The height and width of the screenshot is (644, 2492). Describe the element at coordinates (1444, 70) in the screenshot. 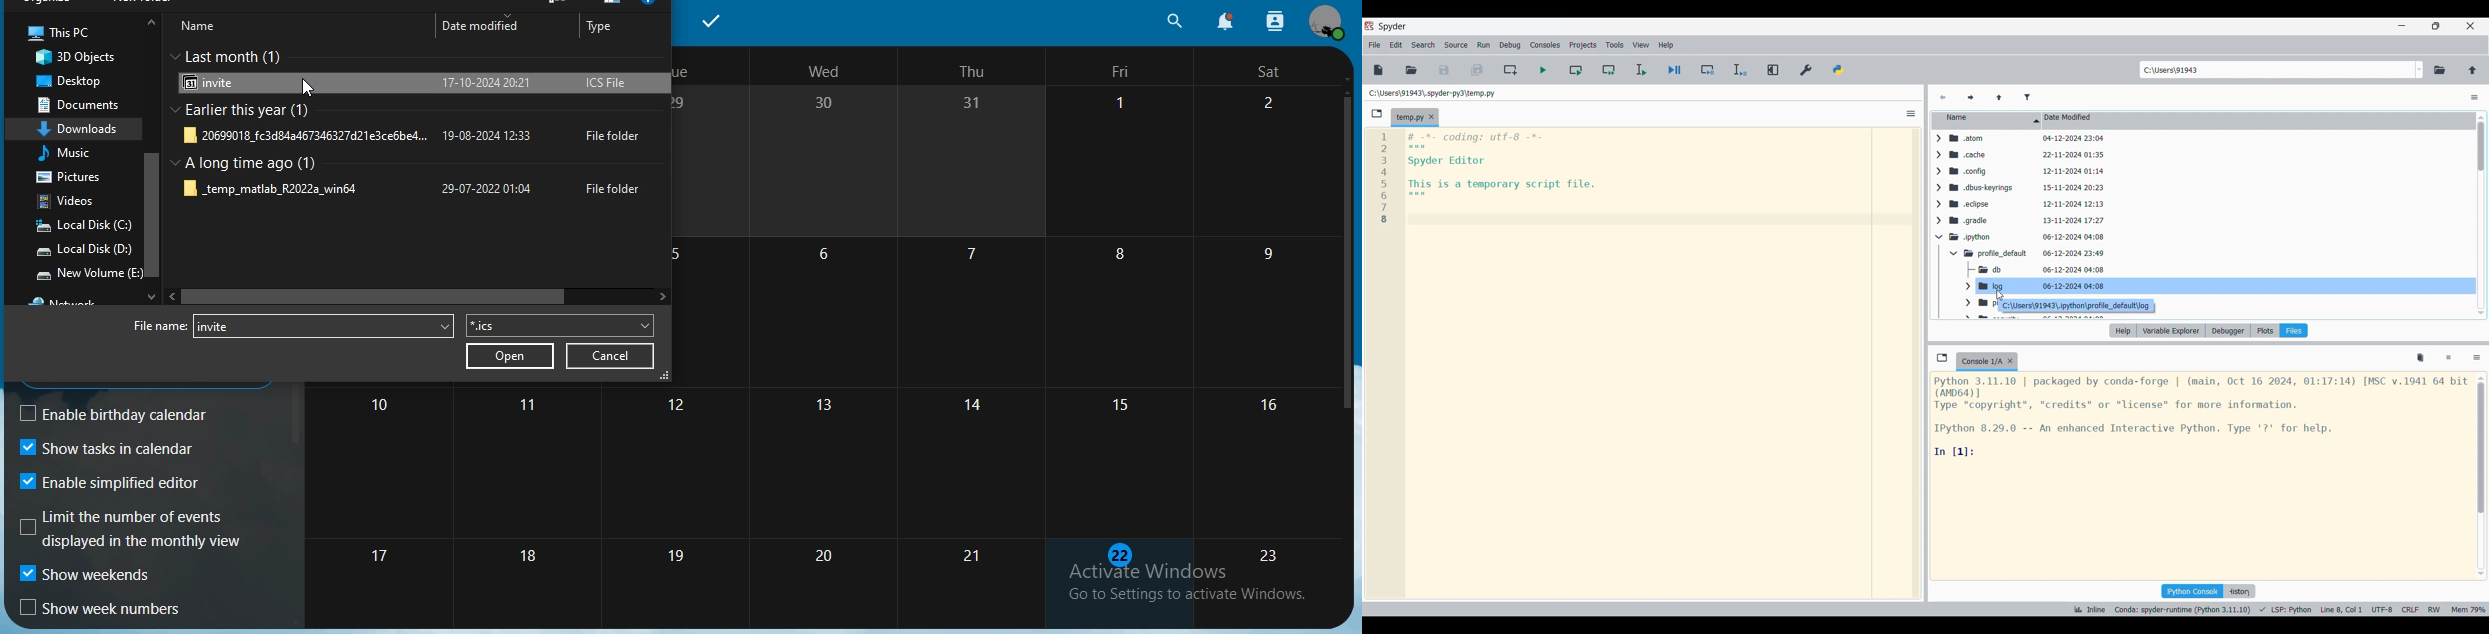

I see `Save file` at that location.